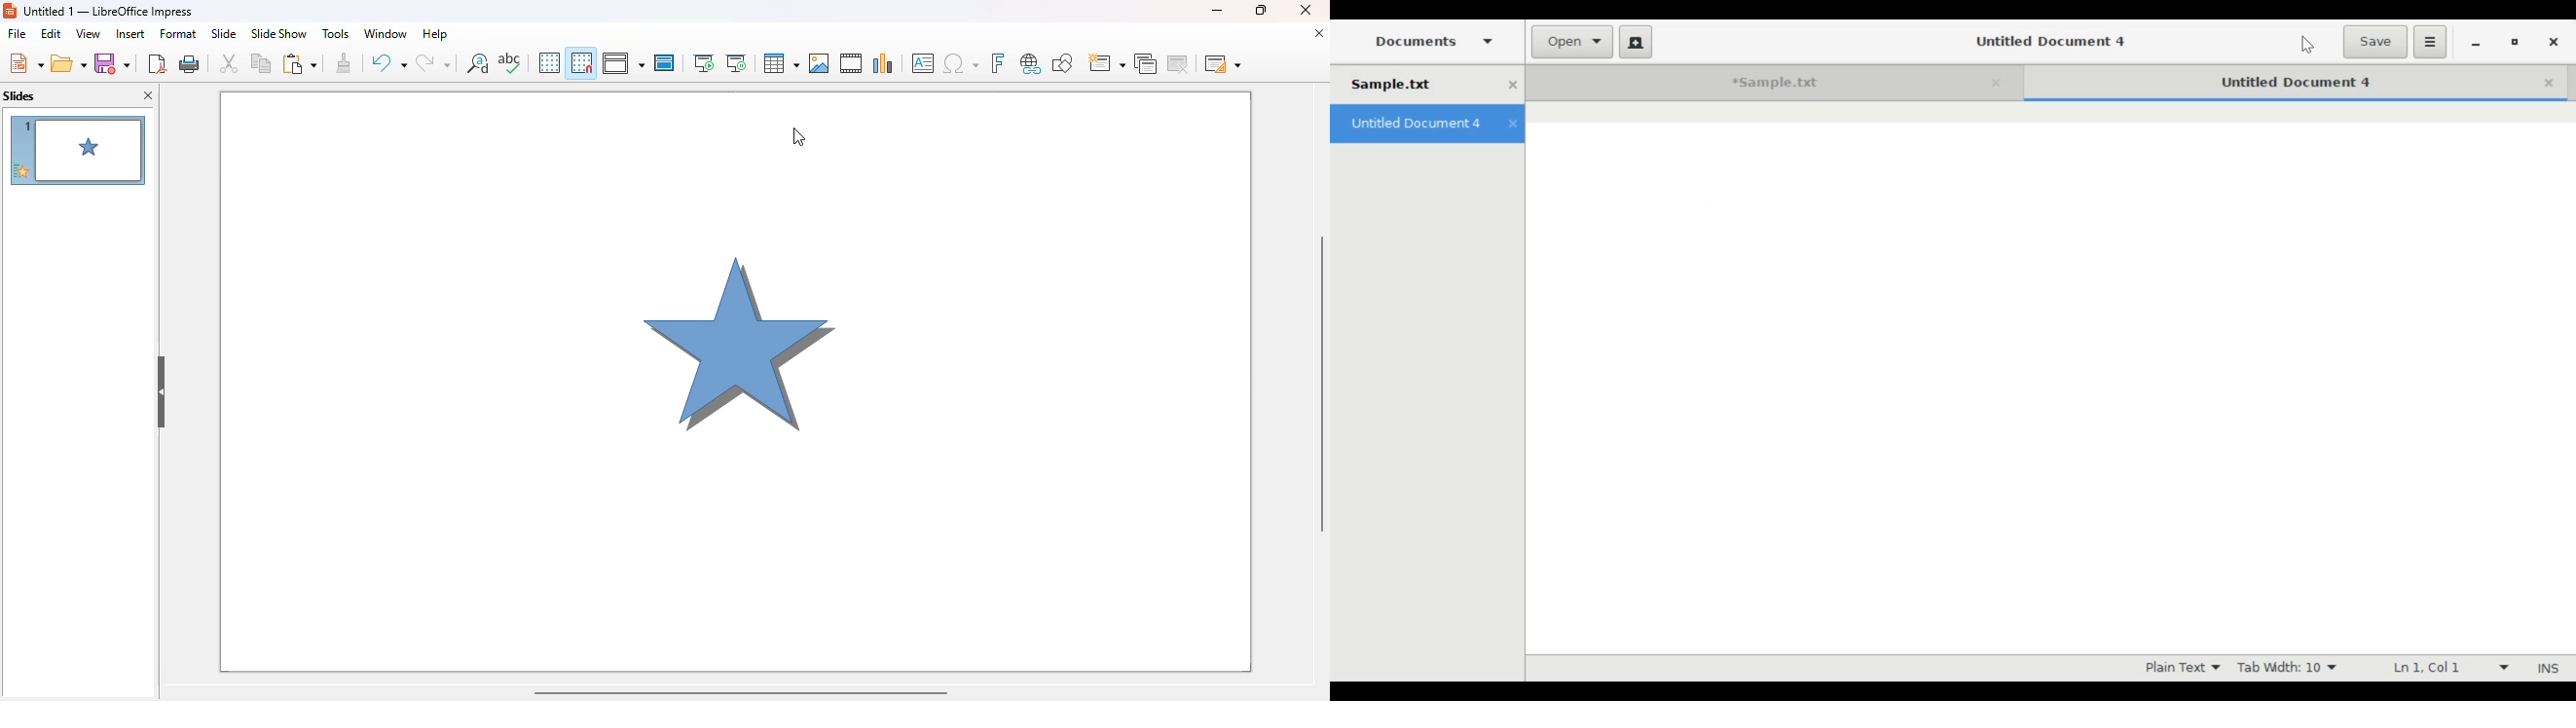 The image size is (2576, 728). What do you see at coordinates (1322, 382) in the screenshot?
I see `vertical scroll bar` at bounding box center [1322, 382].